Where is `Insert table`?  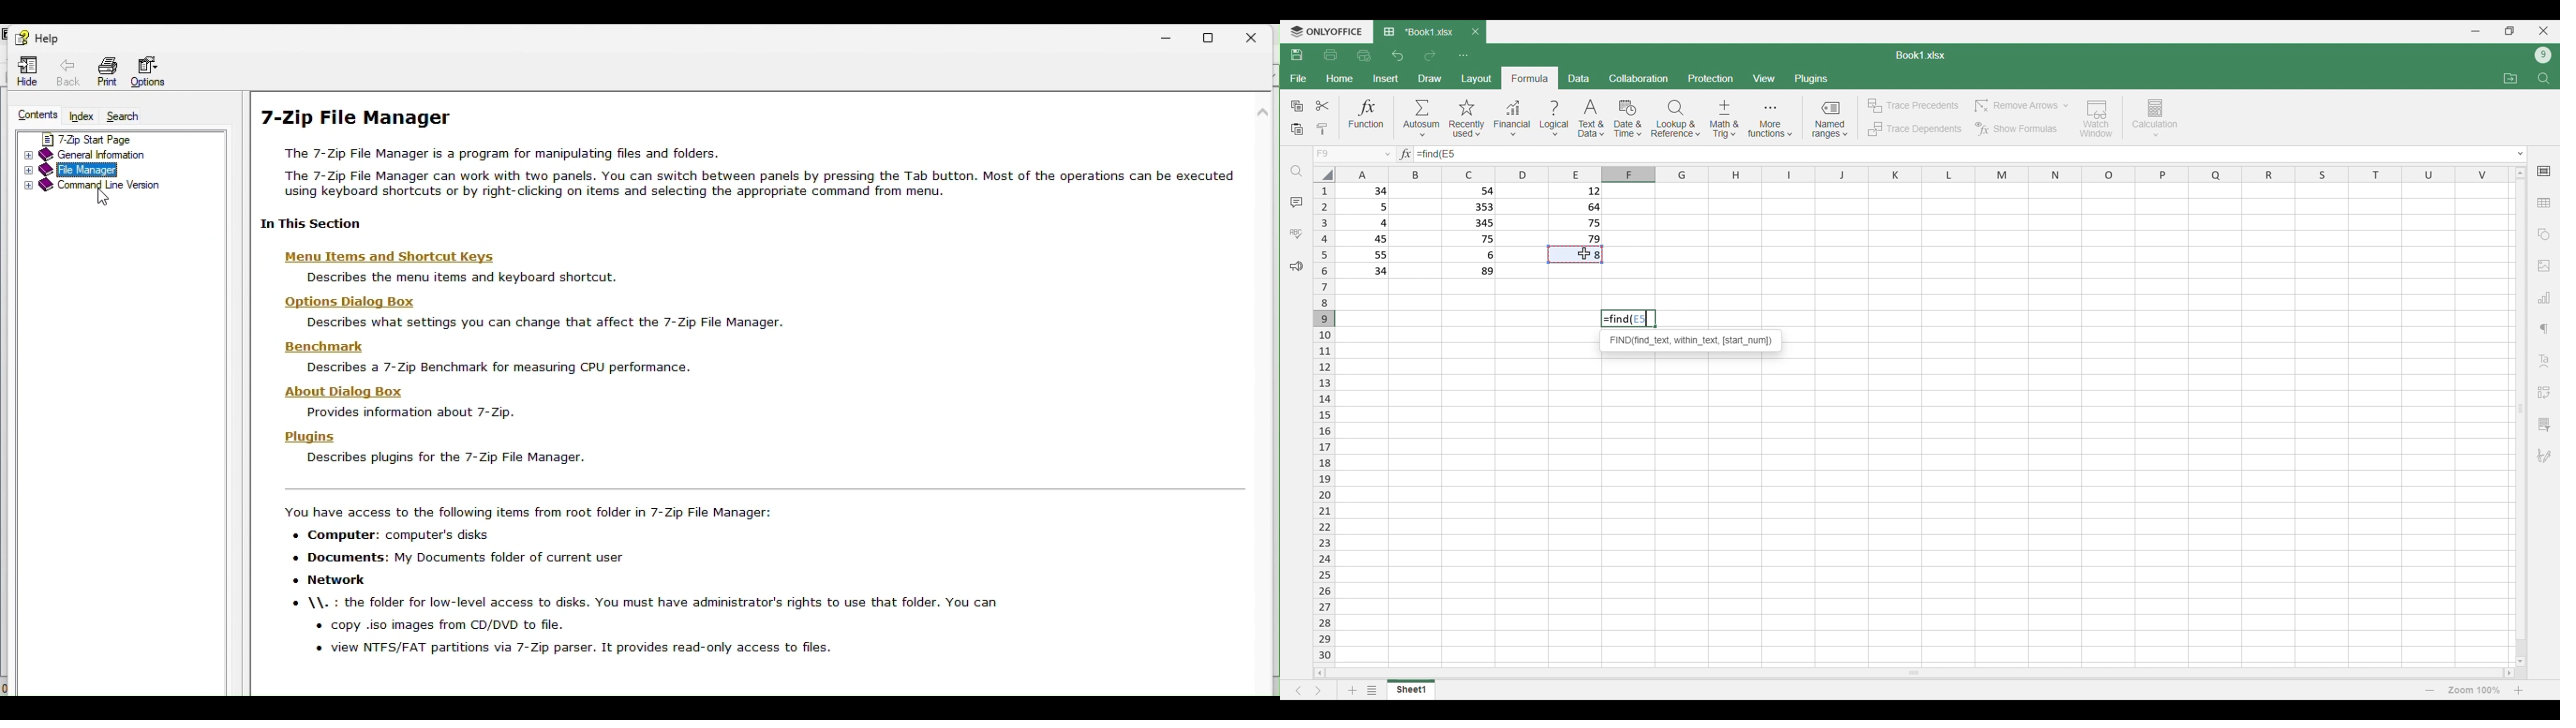
Insert table is located at coordinates (2544, 203).